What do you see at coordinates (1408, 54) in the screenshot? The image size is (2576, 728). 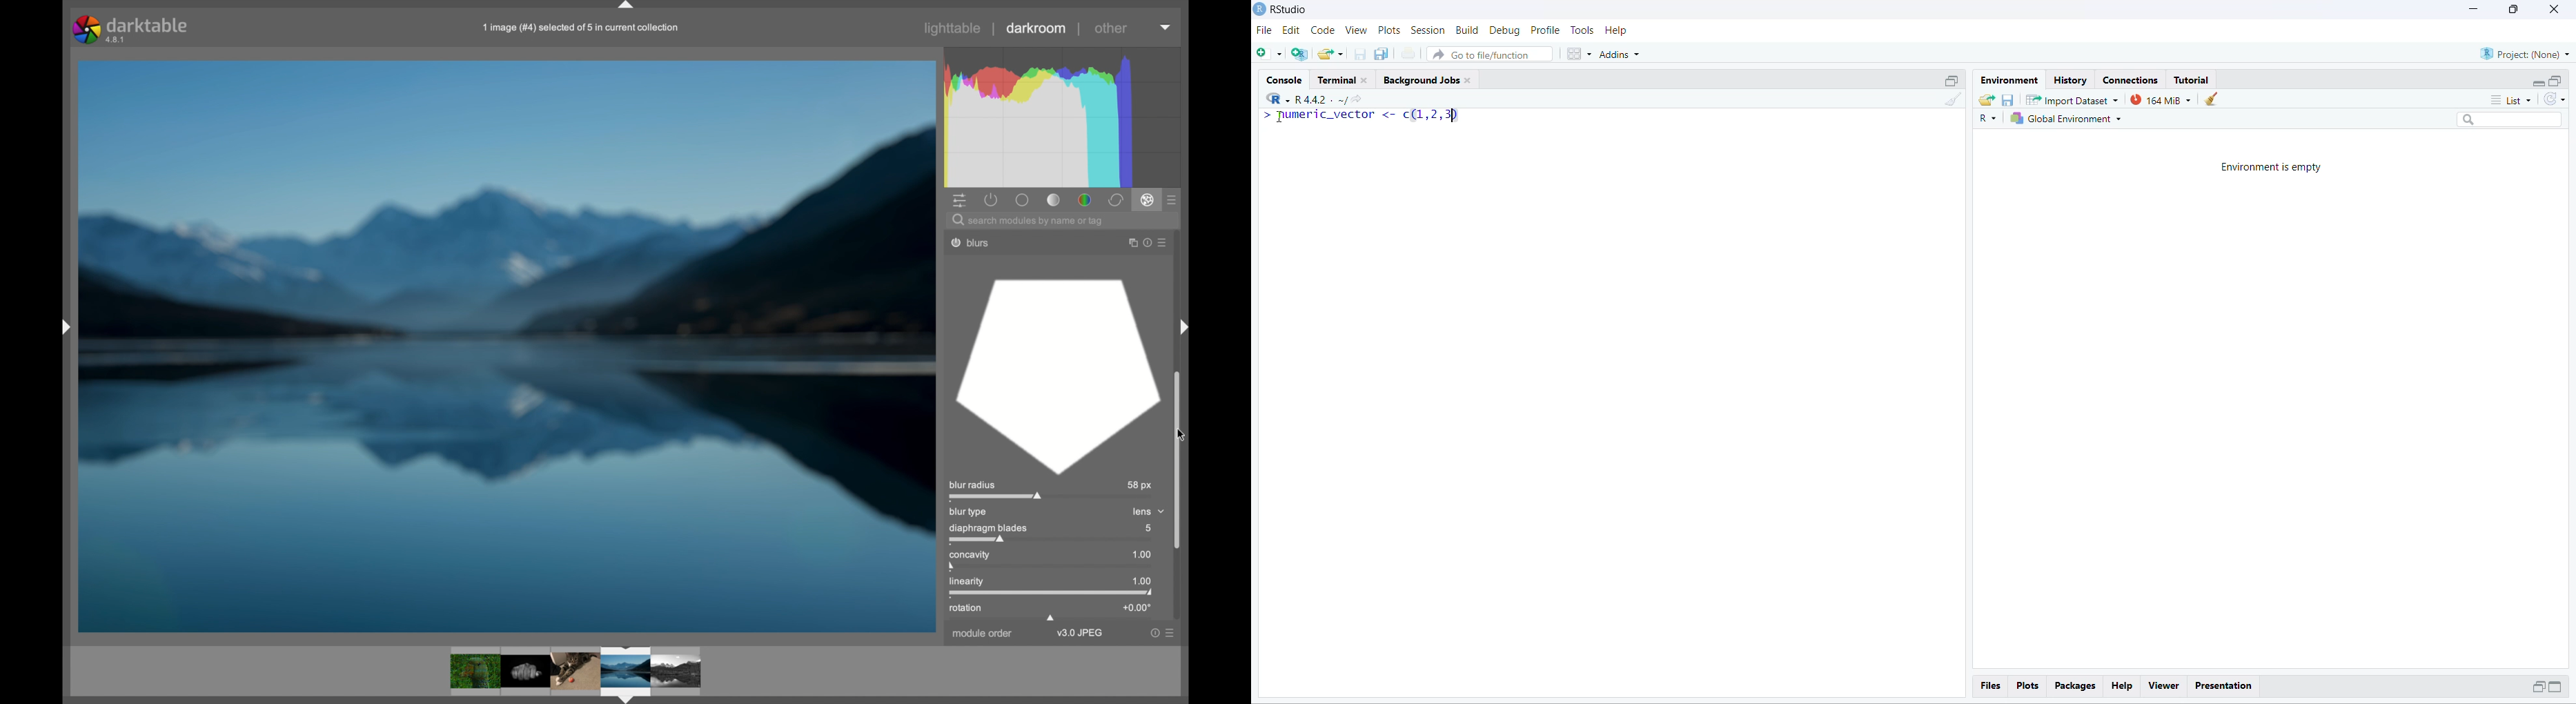 I see `print` at bounding box center [1408, 54].